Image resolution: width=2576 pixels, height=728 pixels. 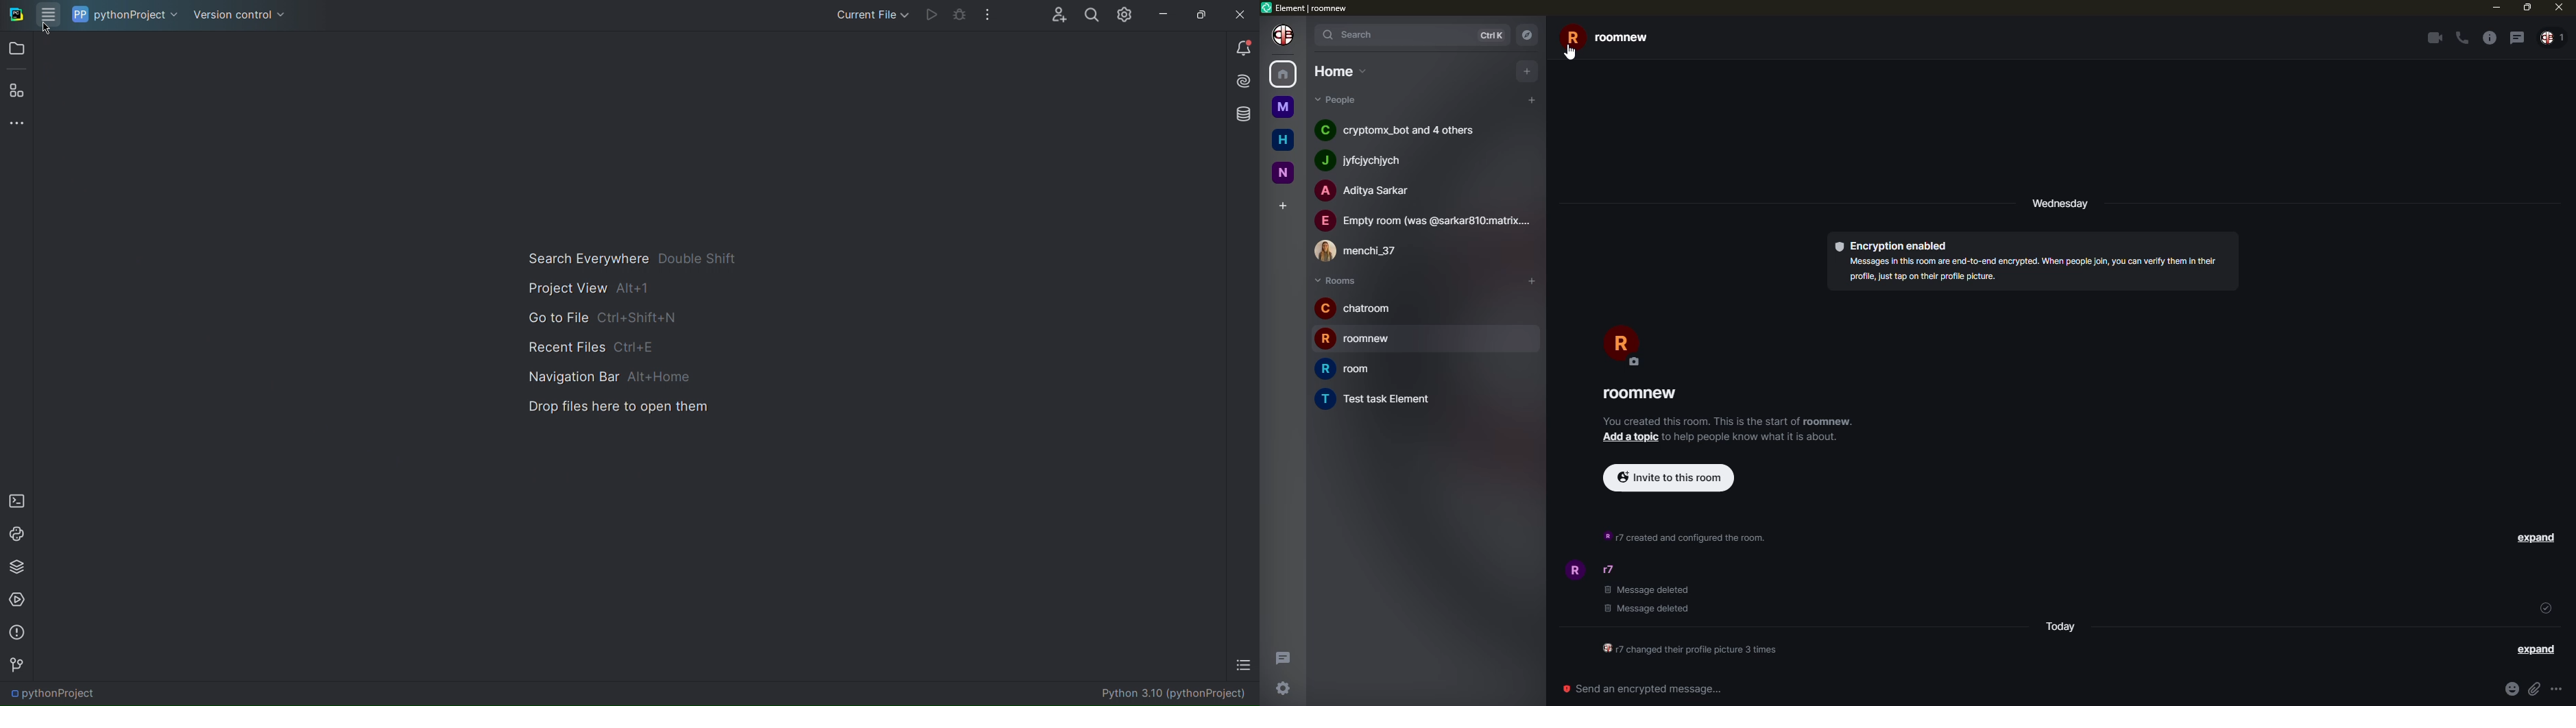 What do you see at coordinates (1162, 14) in the screenshot?
I see `Minimize` at bounding box center [1162, 14].